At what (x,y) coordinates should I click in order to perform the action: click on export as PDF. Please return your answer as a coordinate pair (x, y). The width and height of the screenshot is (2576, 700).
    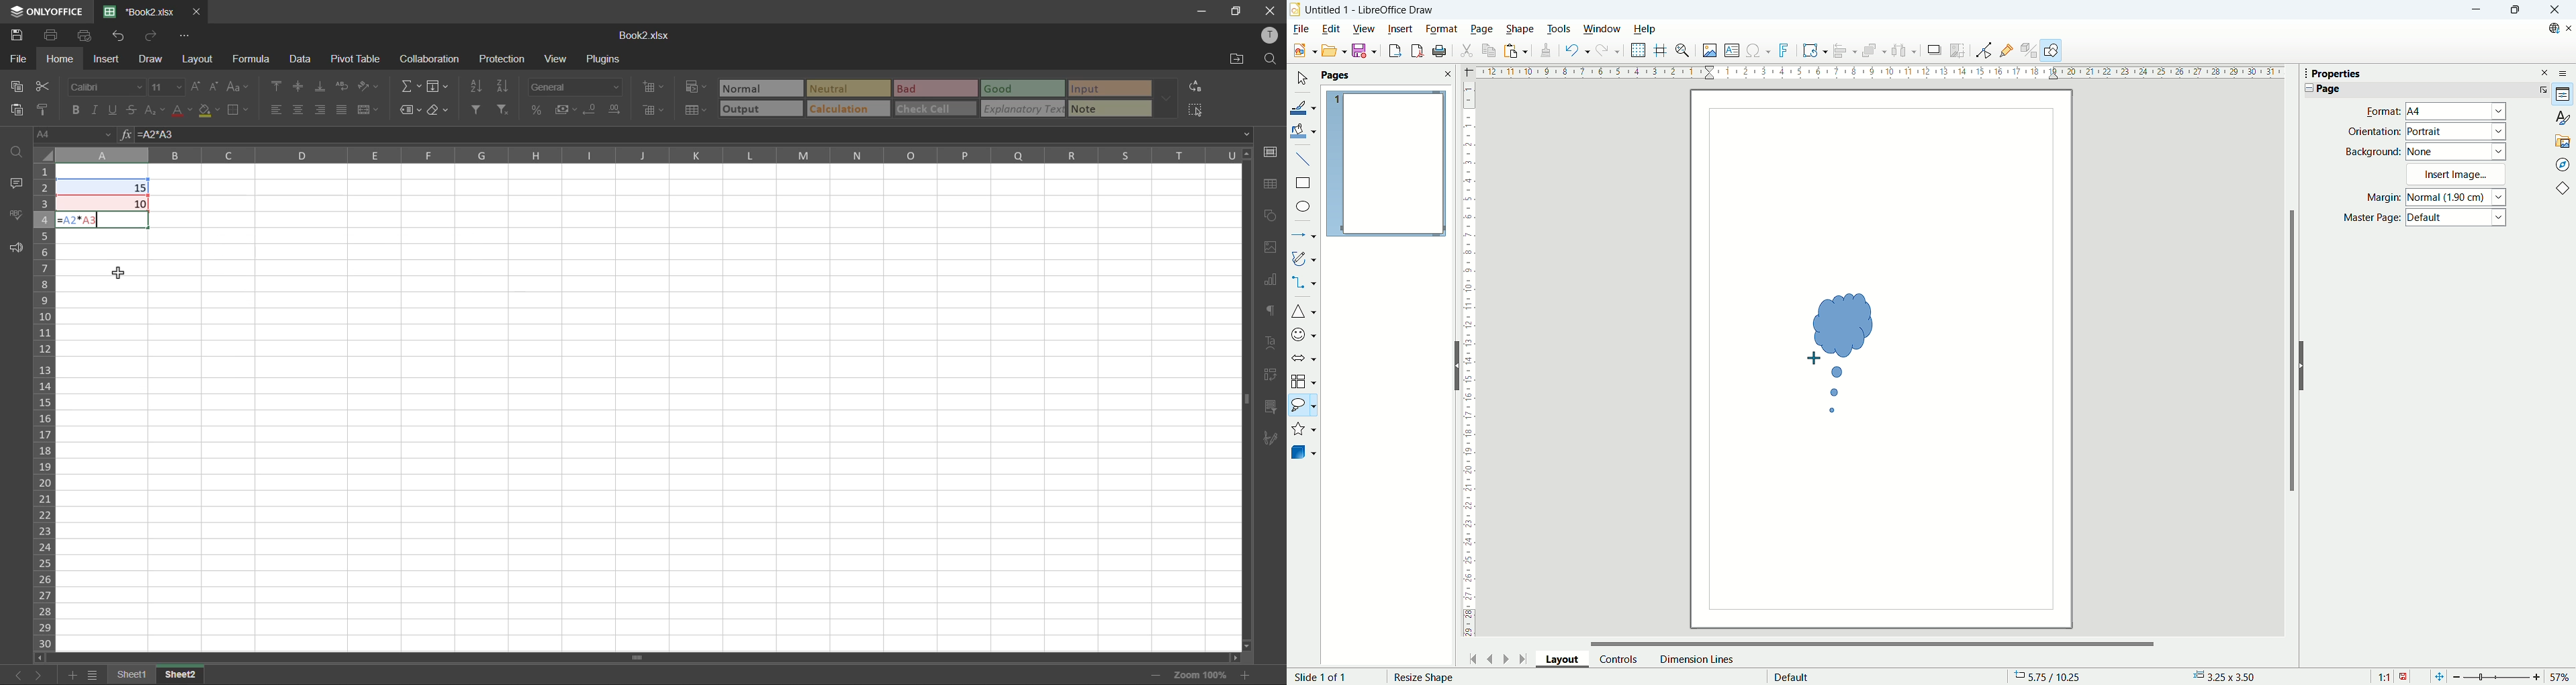
    Looking at the image, I should click on (1416, 51).